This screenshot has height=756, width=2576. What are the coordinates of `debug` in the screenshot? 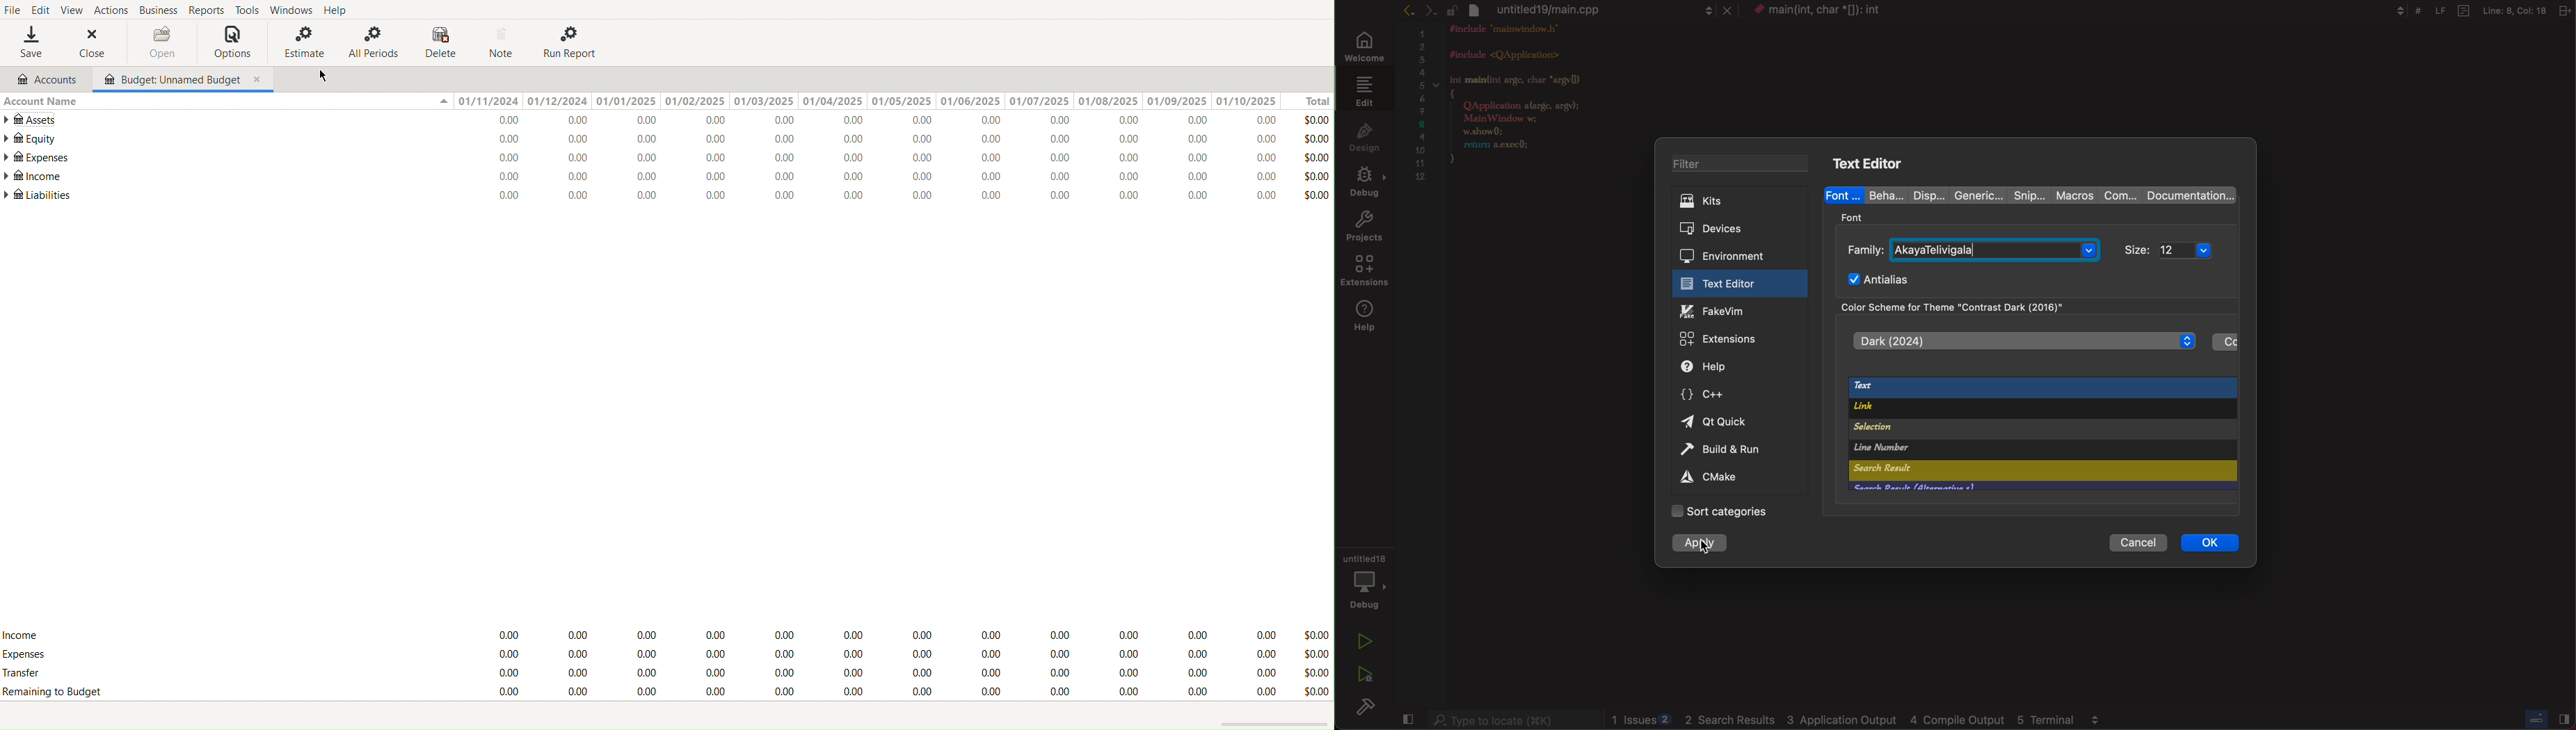 It's located at (1364, 184).